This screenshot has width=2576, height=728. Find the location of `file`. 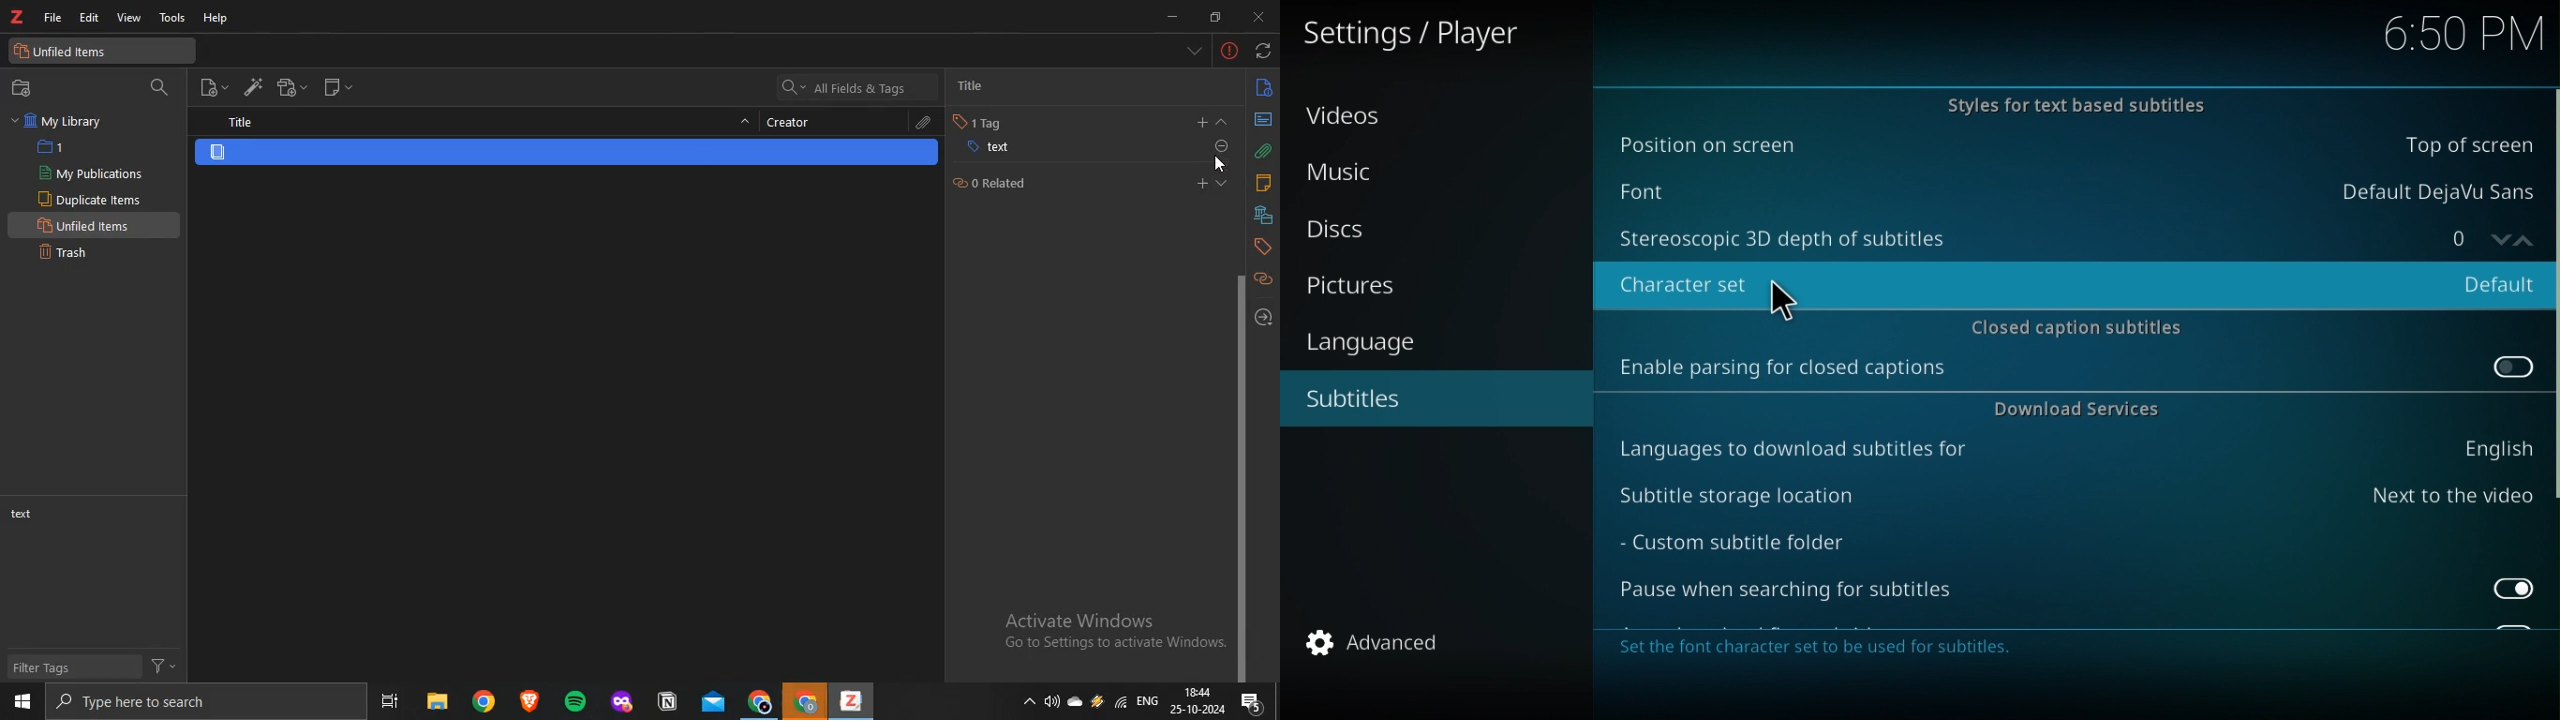

file is located at coordinates (52, 17).